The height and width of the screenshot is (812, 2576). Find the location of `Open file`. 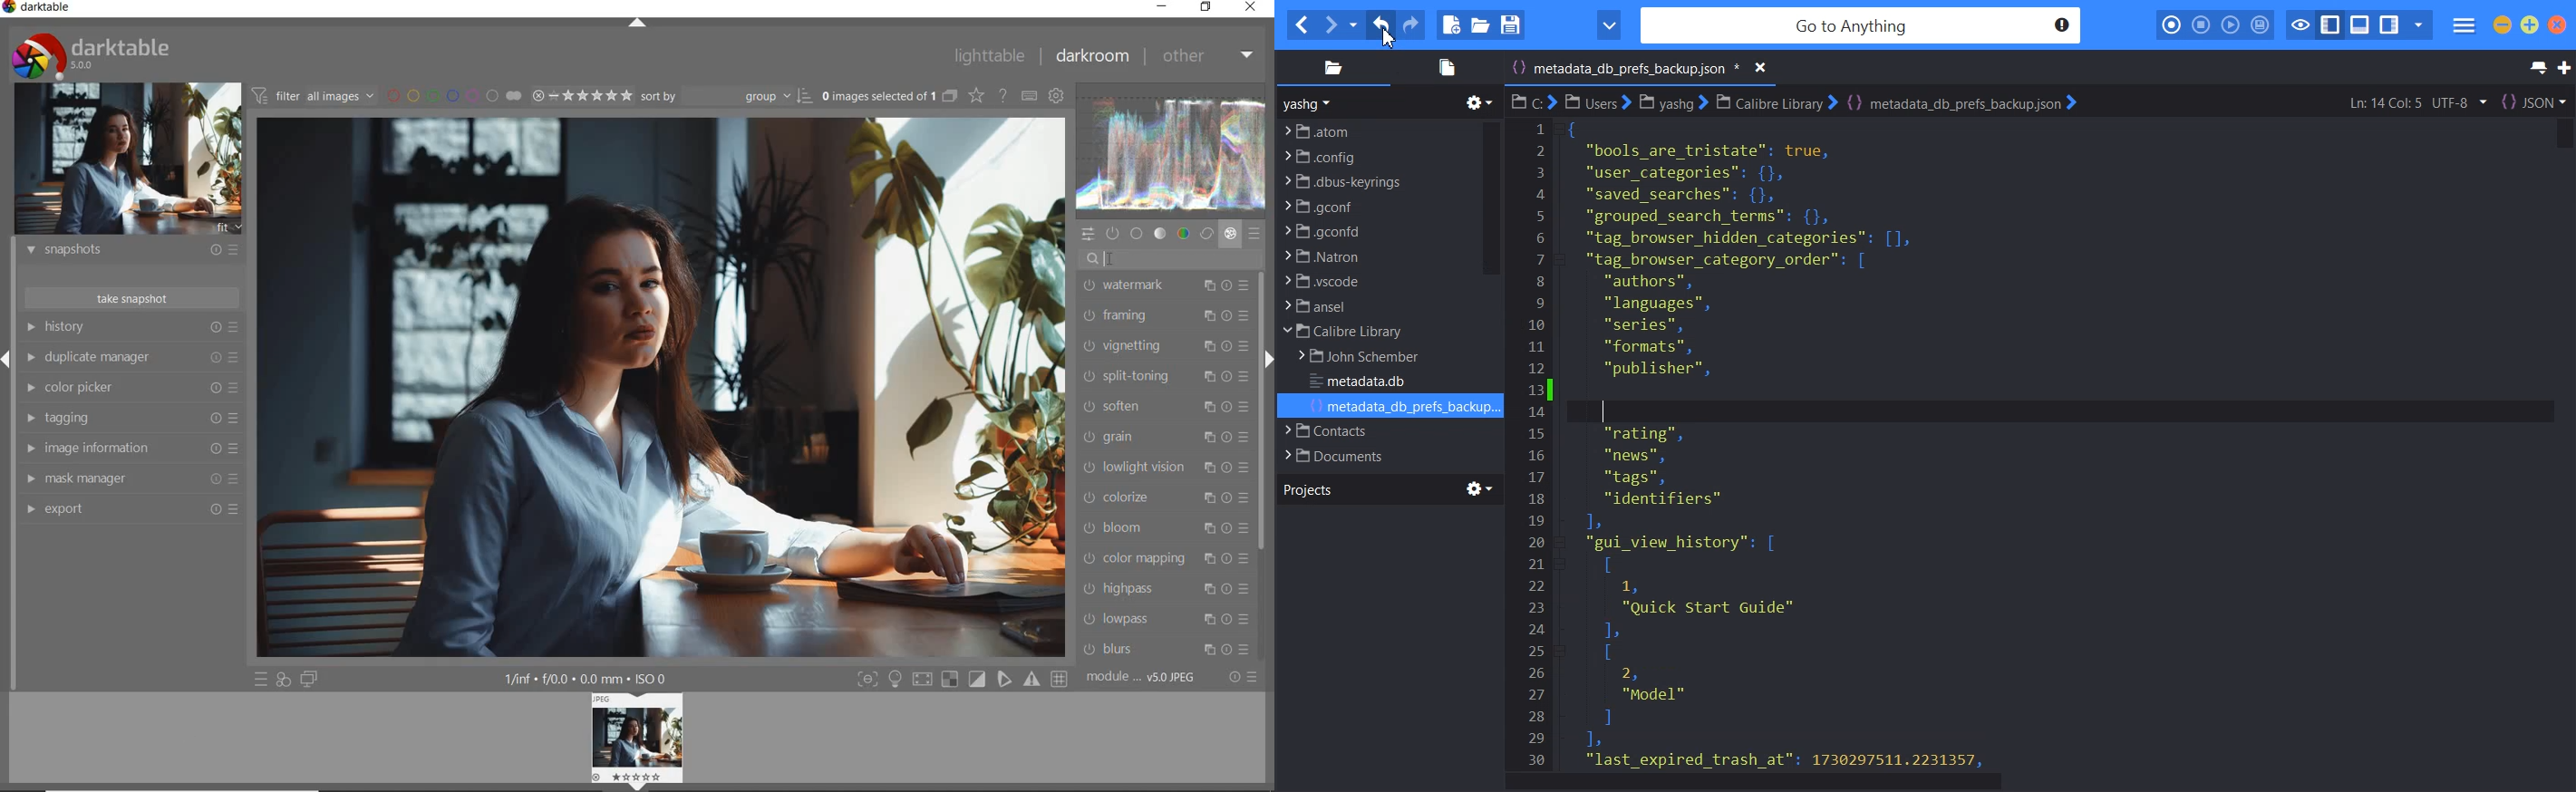

Open file is located at coordinates (1480, 24).